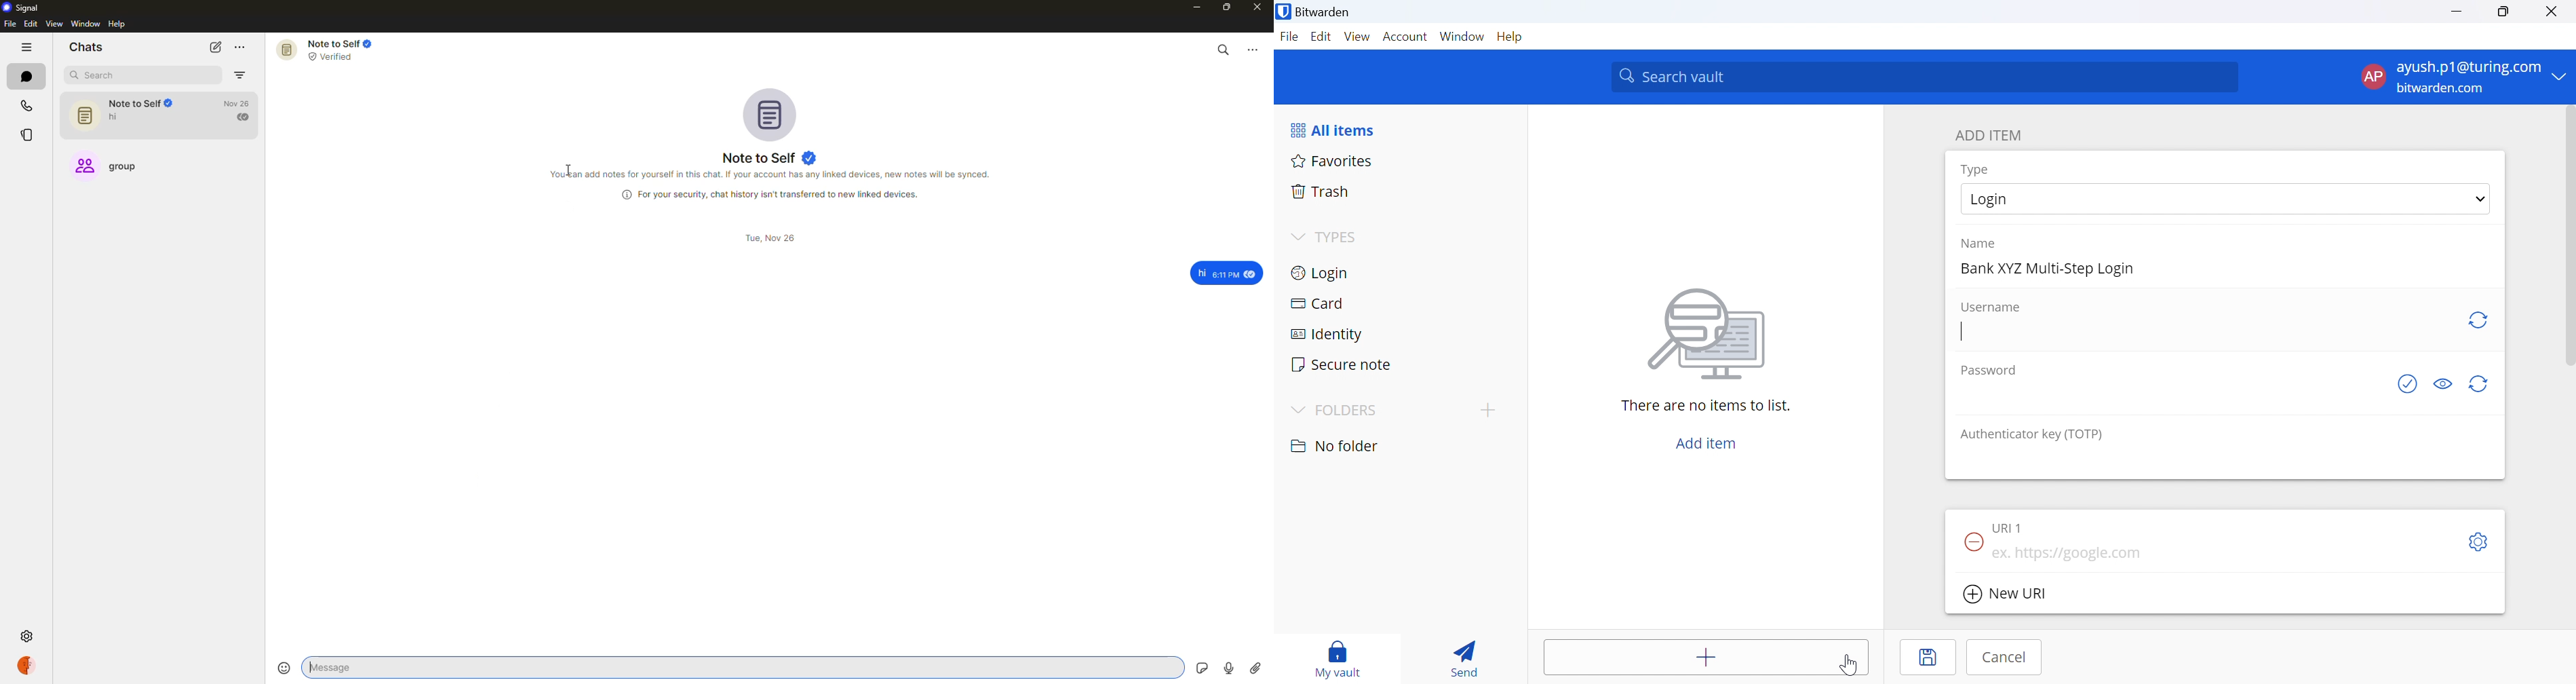 This screenshot has height=700, width=2576. What do you see at coordinates (1992, 307) in the screenshot?
I see `Username` at bounding box center [1992, 307].